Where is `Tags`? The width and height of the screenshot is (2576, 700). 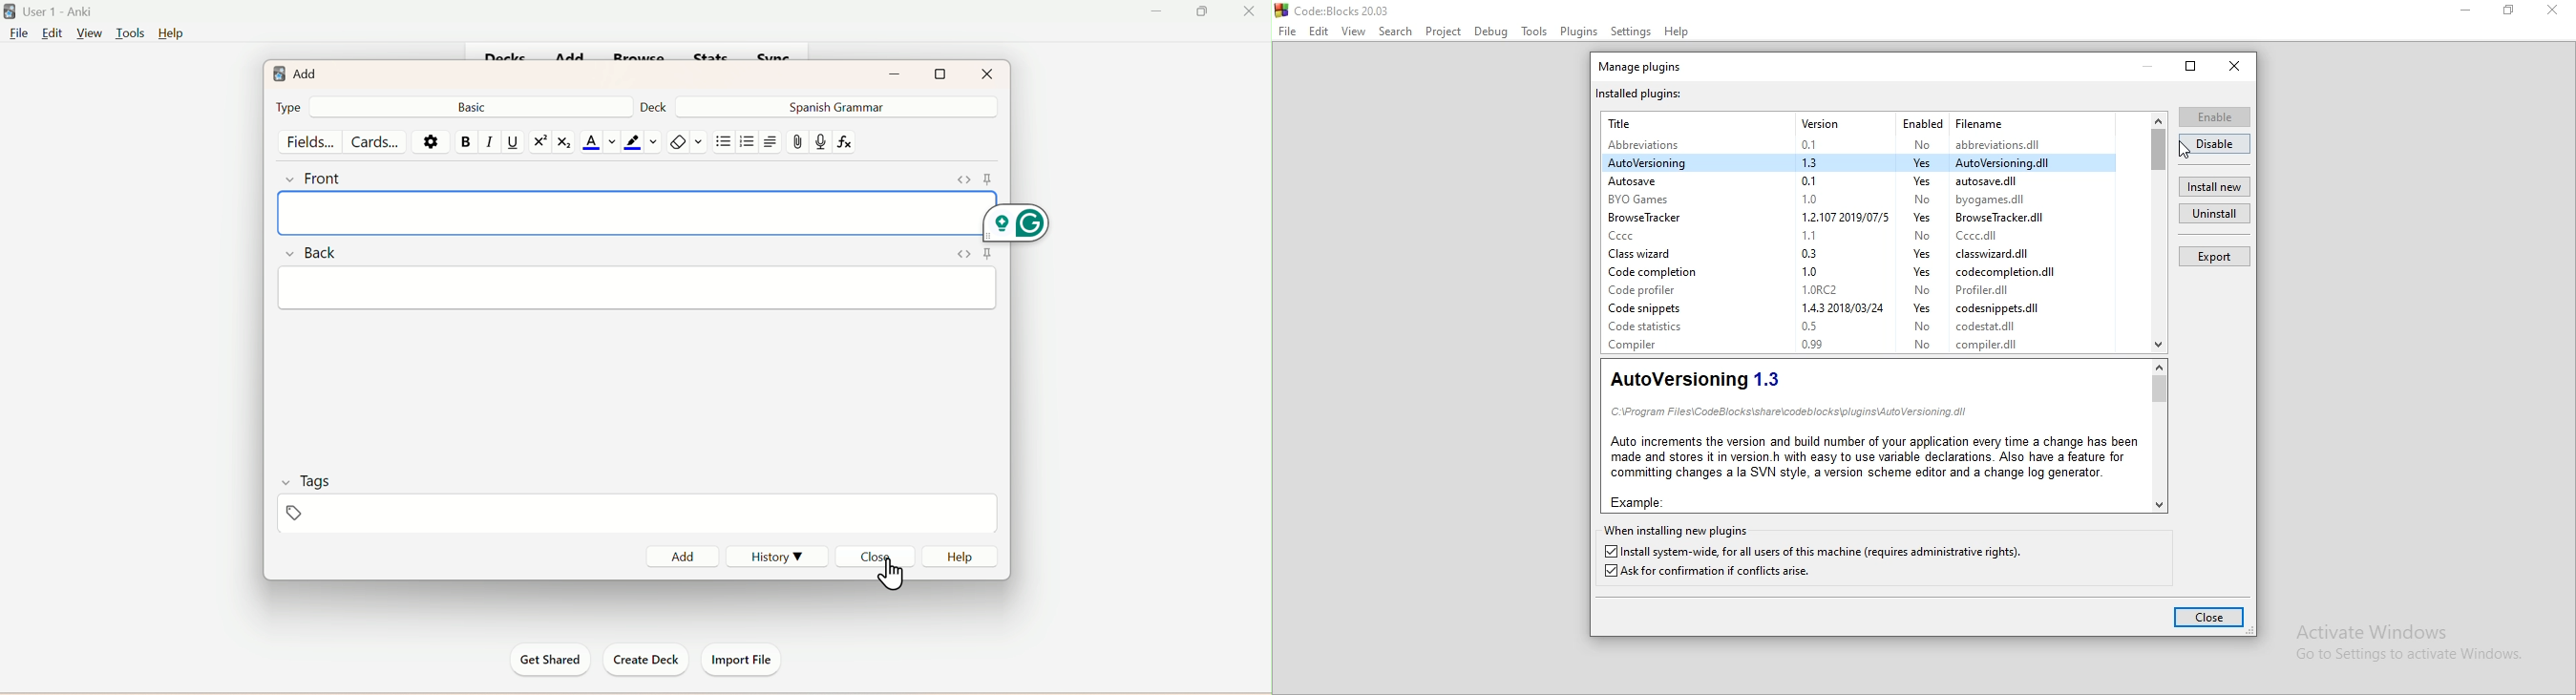 Tags is located at coordinates (307, 479).